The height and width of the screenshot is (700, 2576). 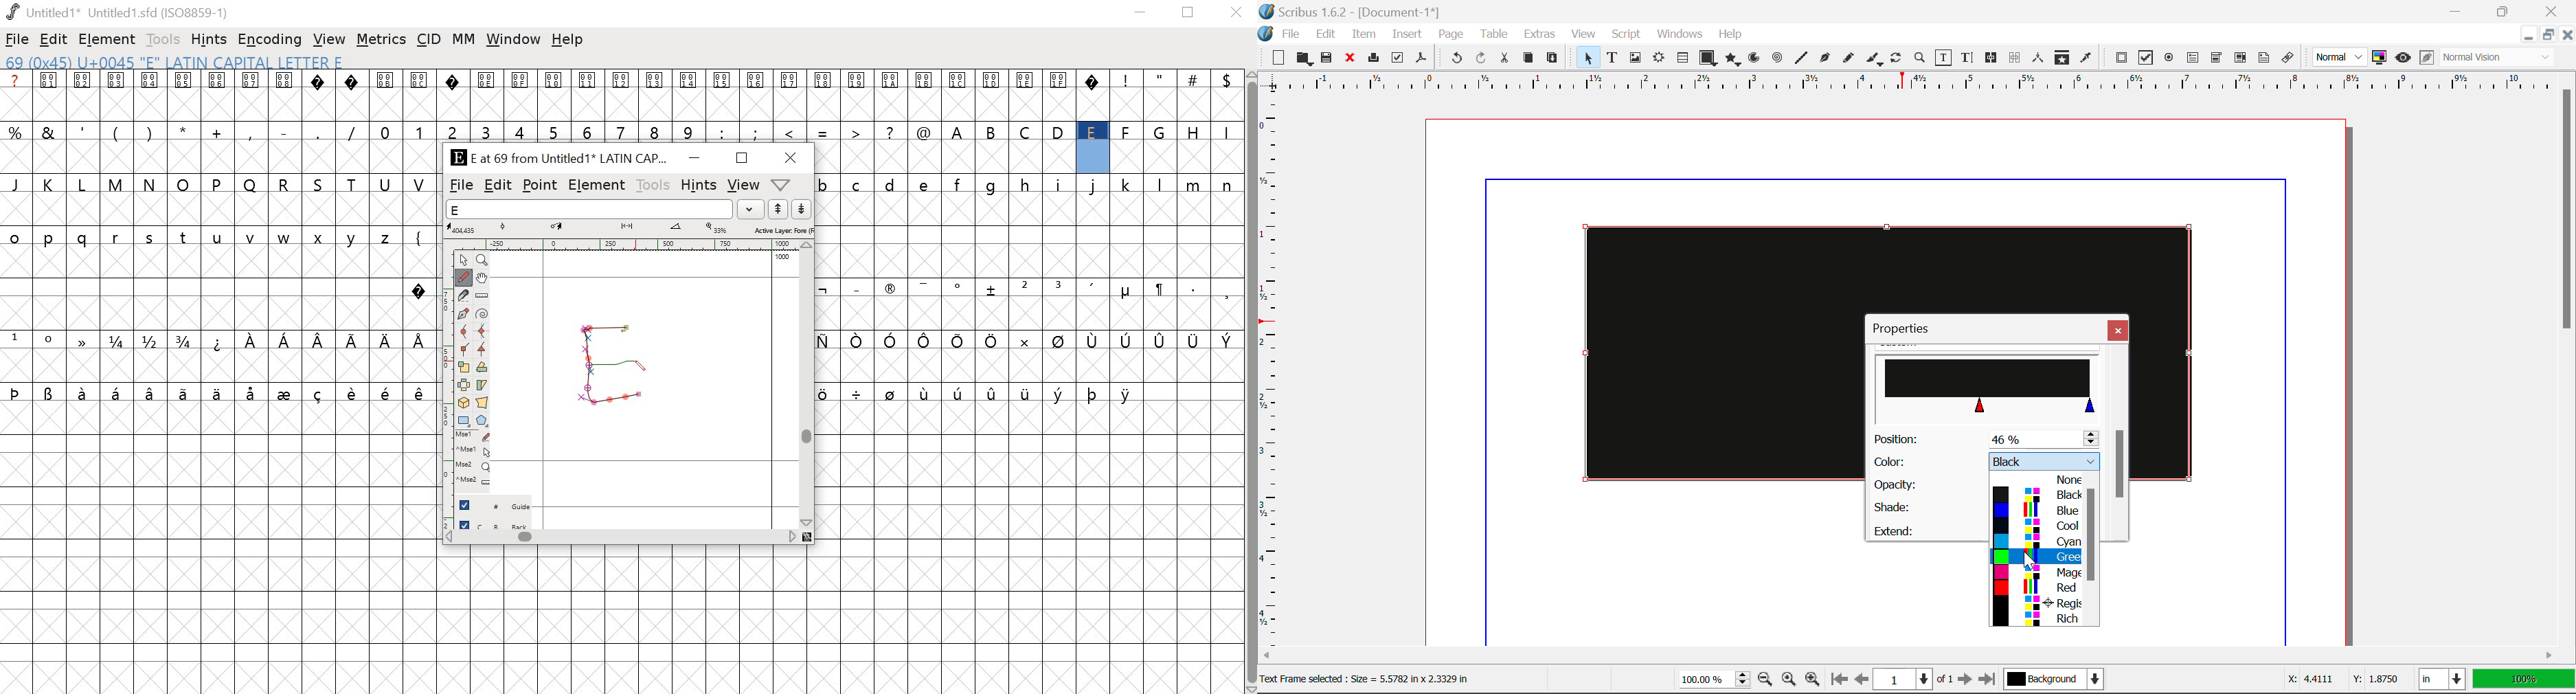 What do you see at coordinates (2039, 588) in the screenshot?
I see `Red` at bounding box center [2039, 588].